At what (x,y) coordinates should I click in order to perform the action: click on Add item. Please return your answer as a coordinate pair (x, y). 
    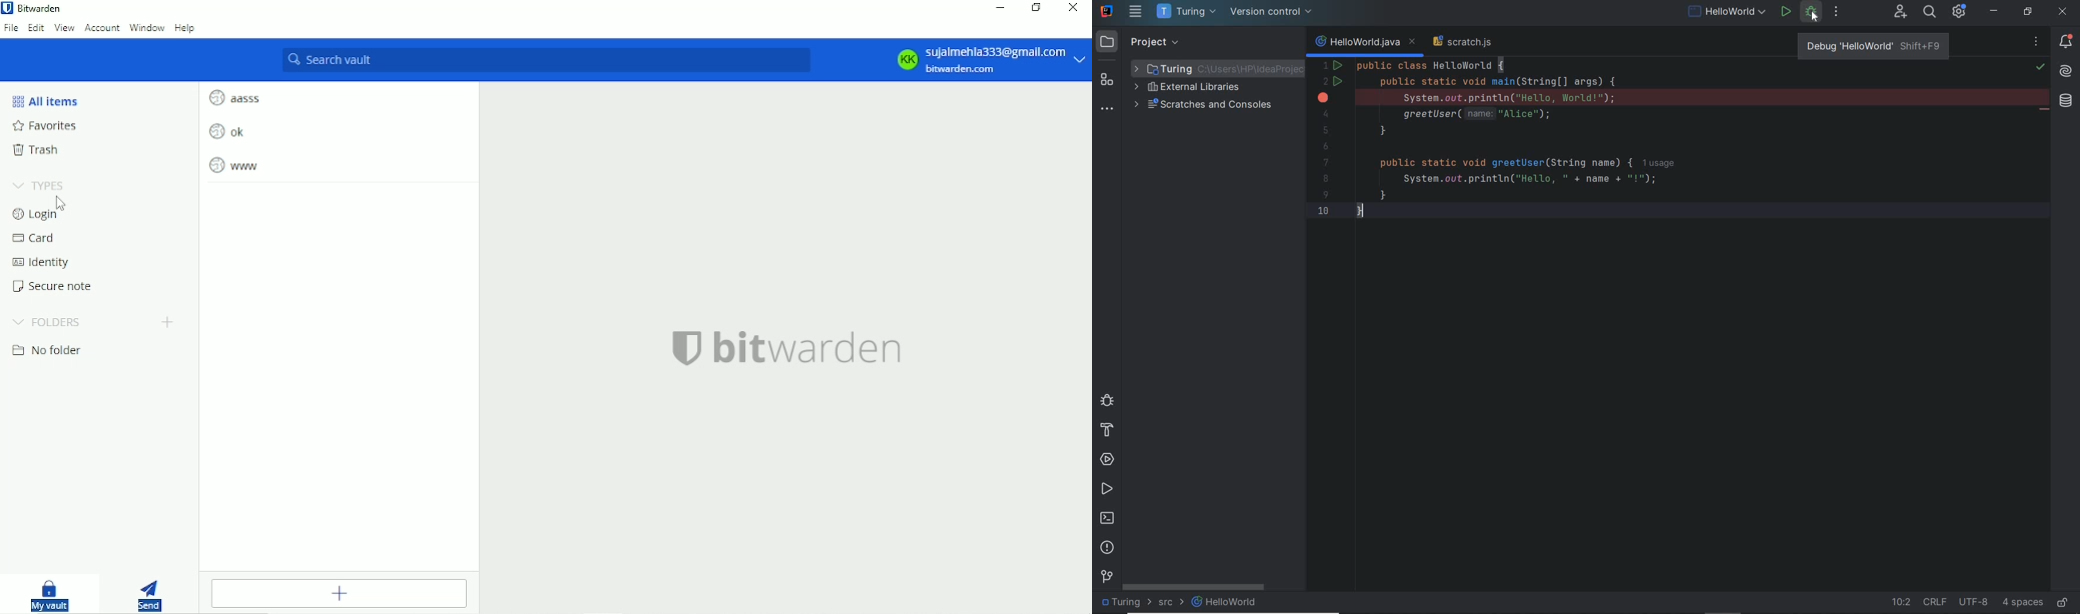
    Looking at the image, I should click on (337, 593).